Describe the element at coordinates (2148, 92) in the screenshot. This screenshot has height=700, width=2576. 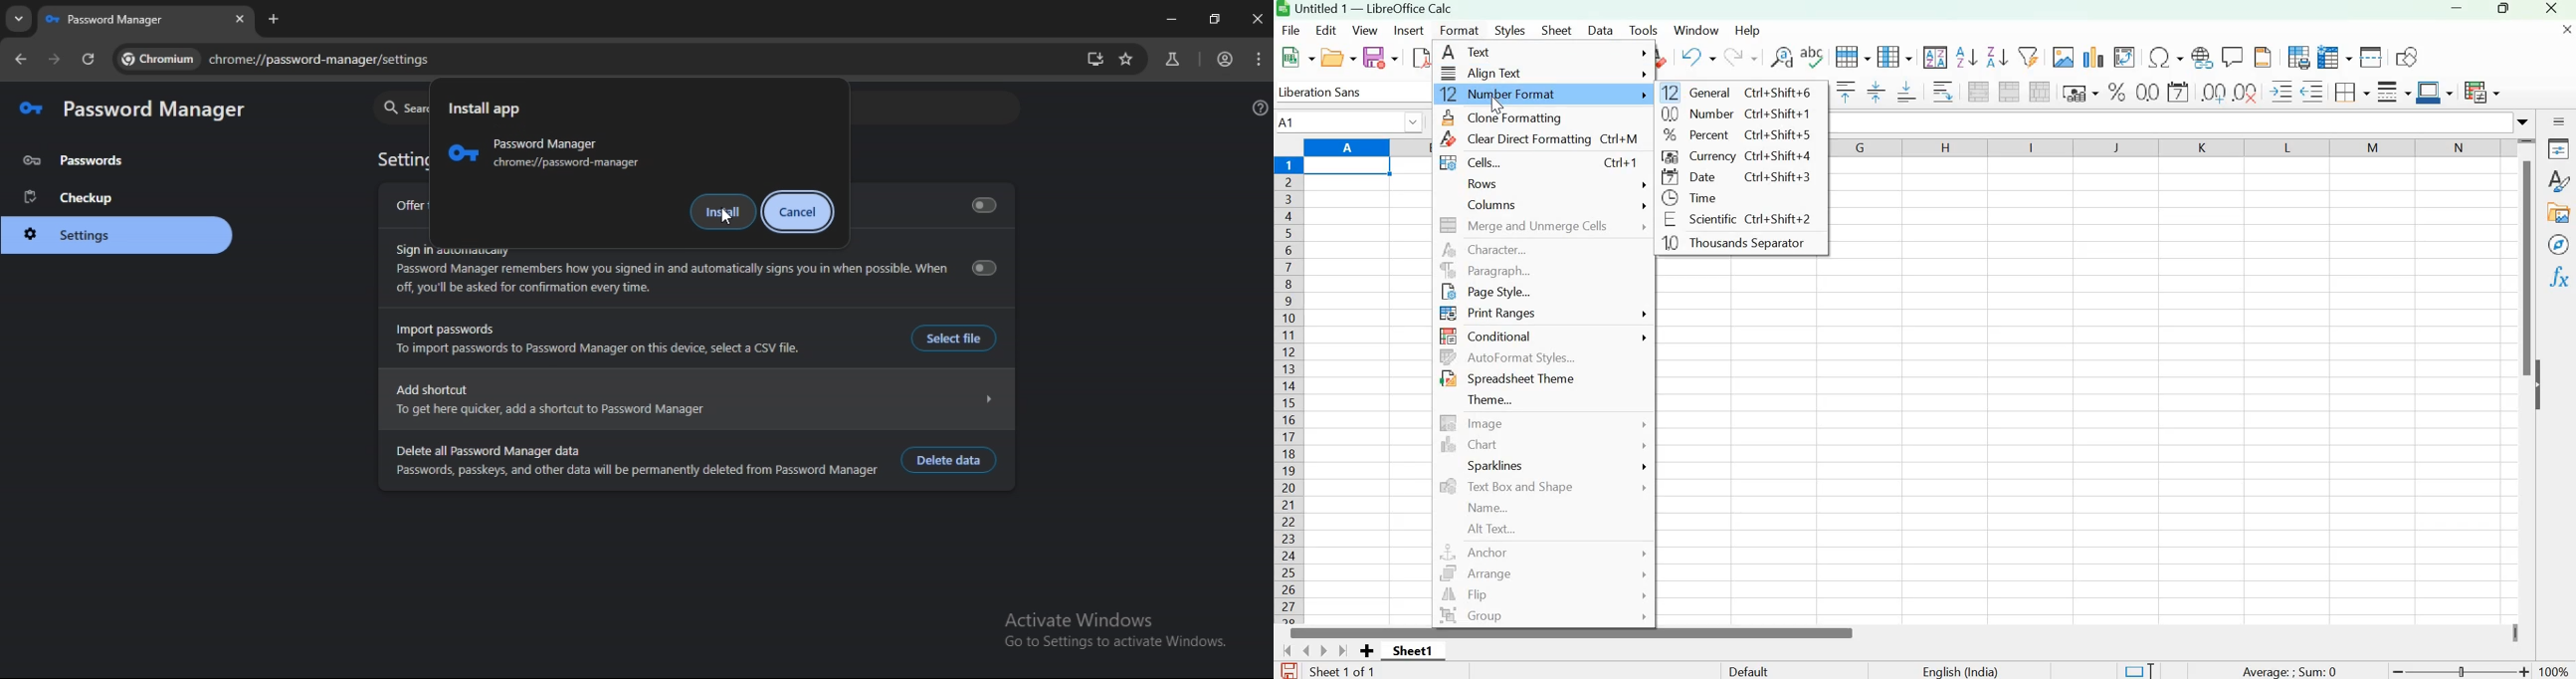
I see `Format as Number` at that location.